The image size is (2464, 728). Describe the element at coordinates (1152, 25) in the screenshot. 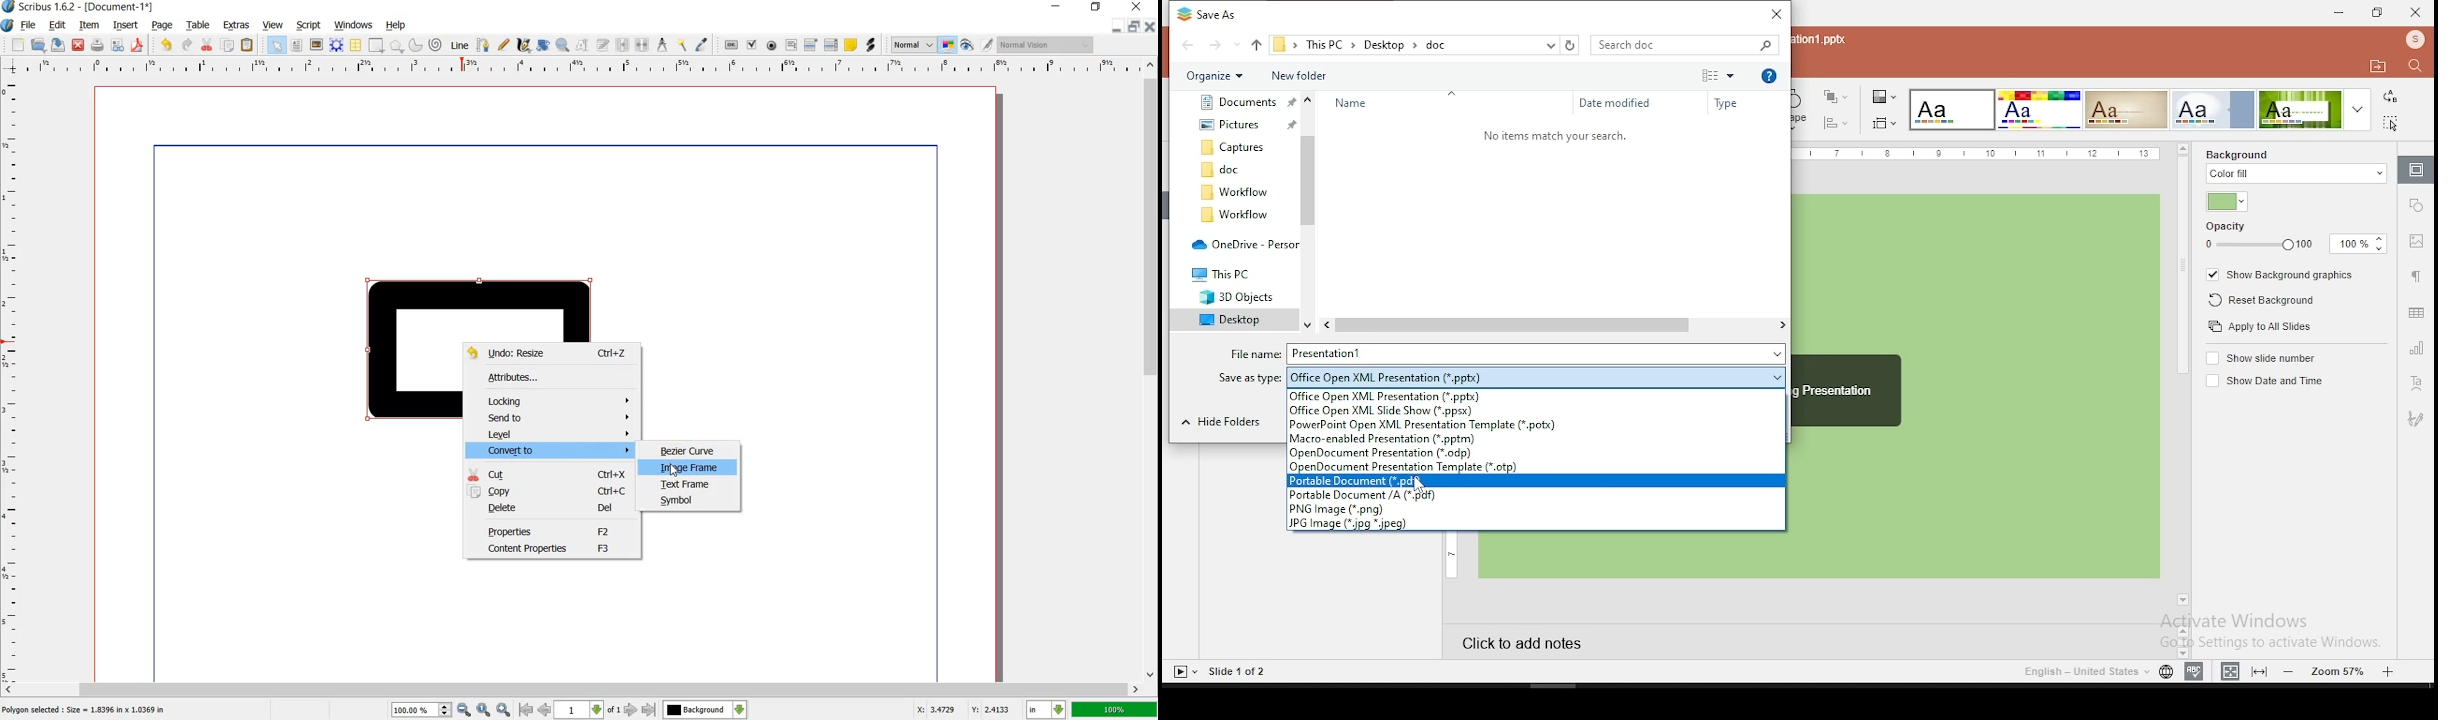

I see `close document` at that location.